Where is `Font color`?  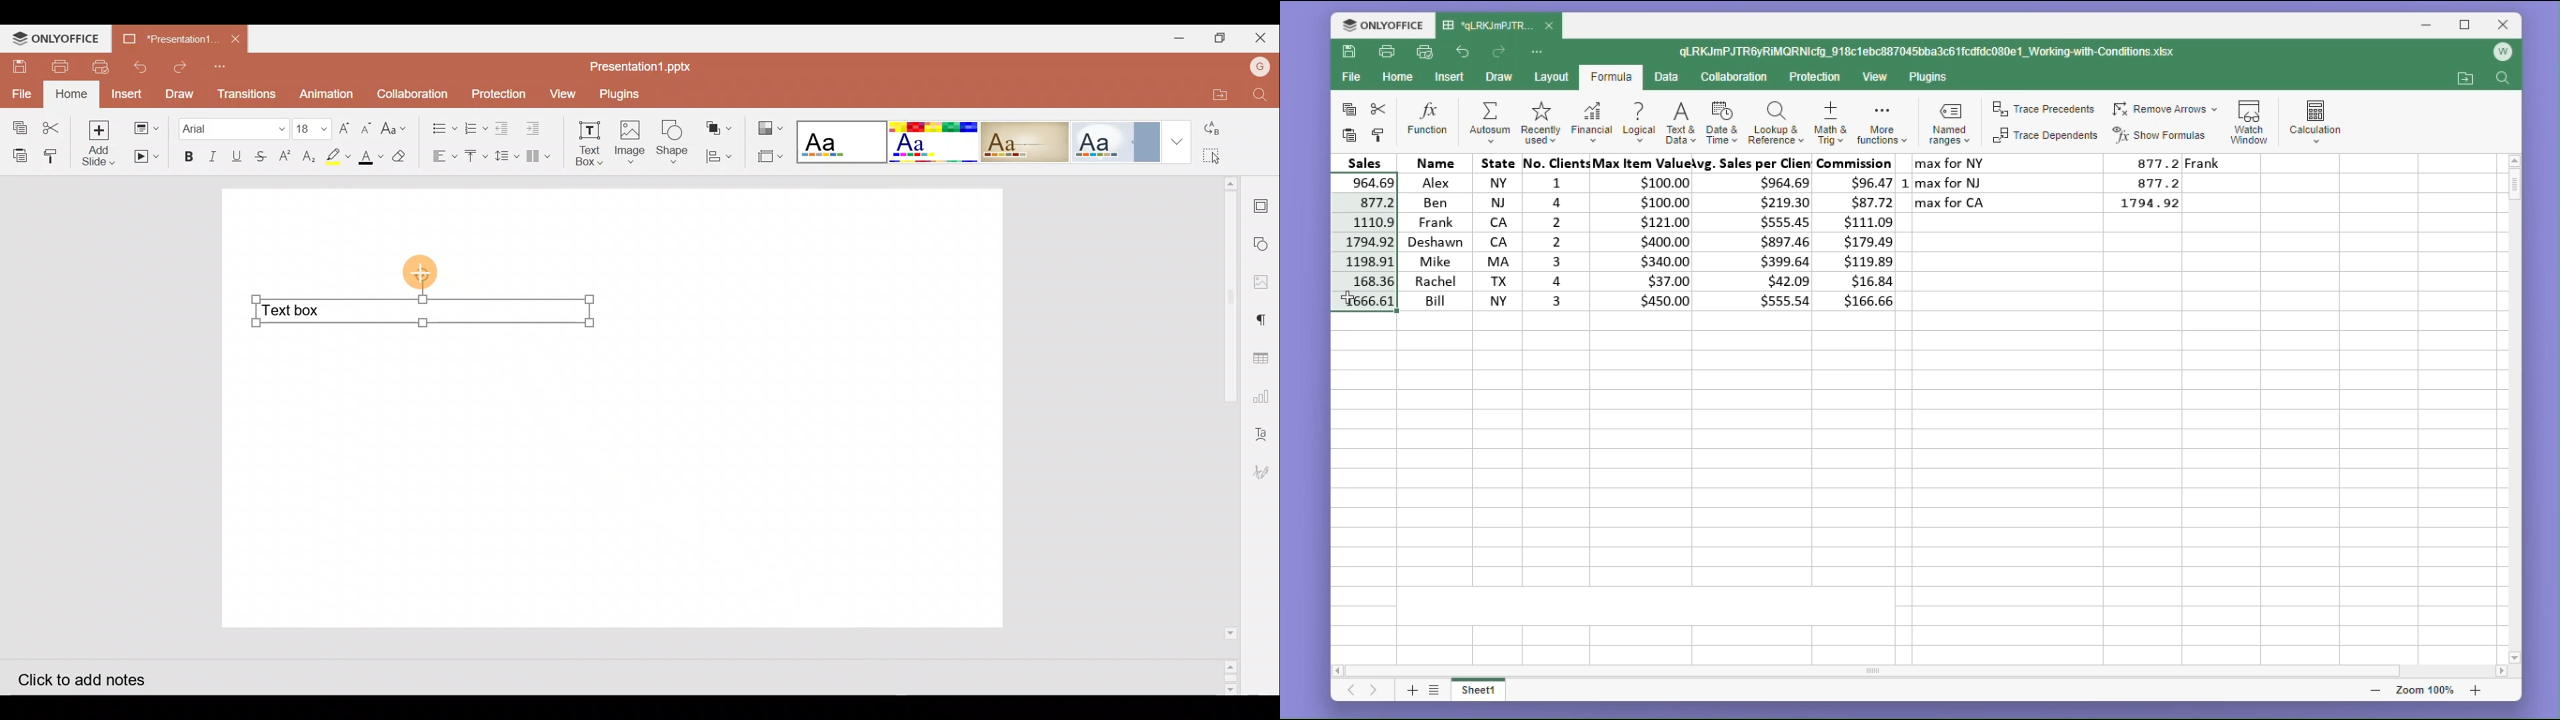 Font color is located at coordinates (369, 157).